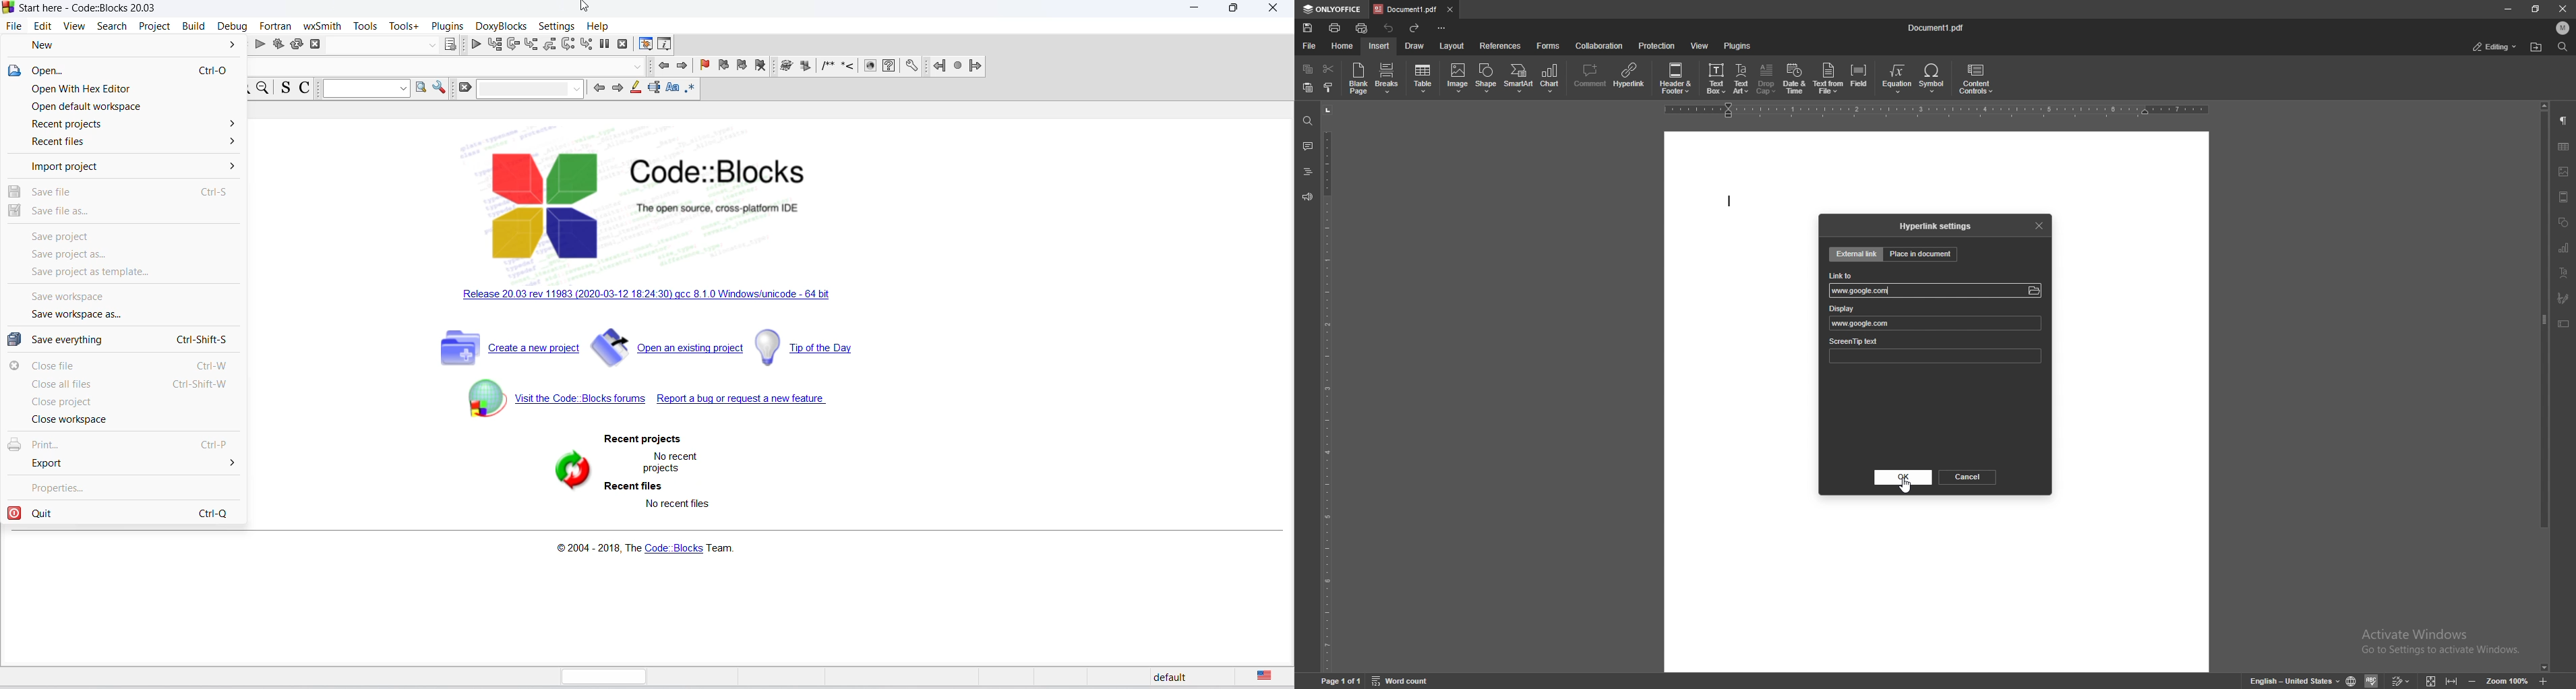 The image size is (2576, 700). What do you see at coordinates (123, 401) in the screenshot?
I see `close project` at bounding box center [123, 401].